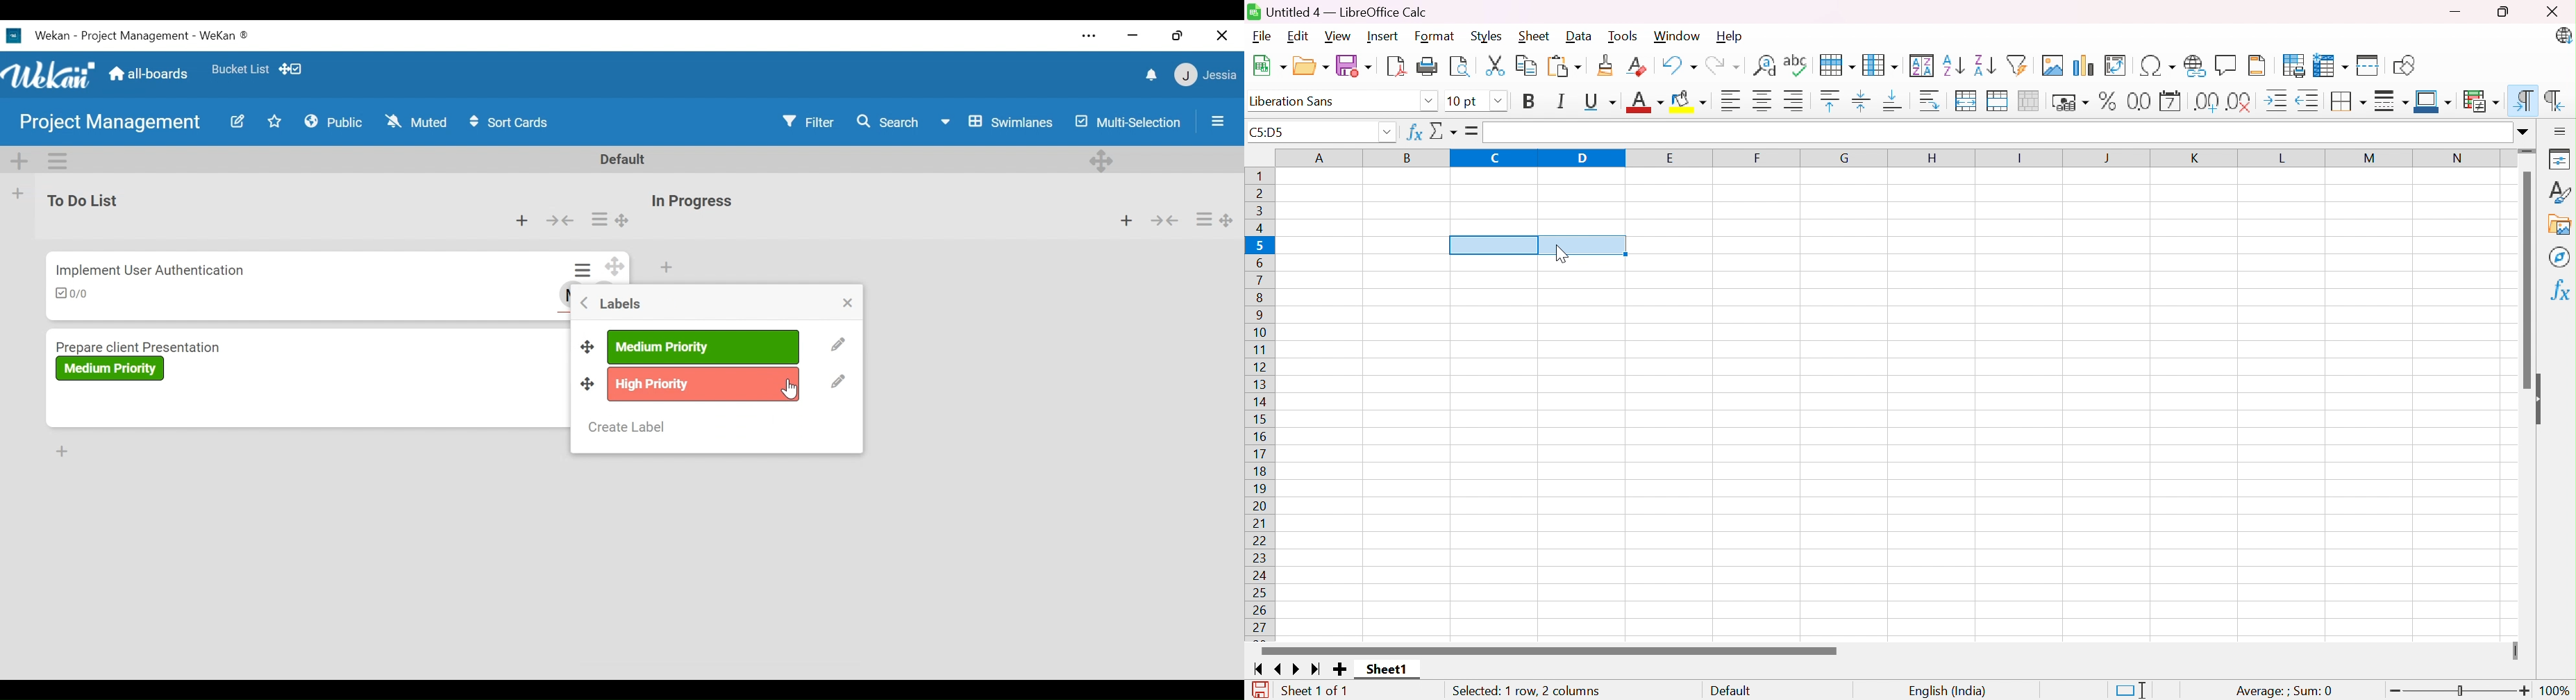 The height and width of the screenshot is (700, 2576). I want to click on Card actions, so click(1203, 219).